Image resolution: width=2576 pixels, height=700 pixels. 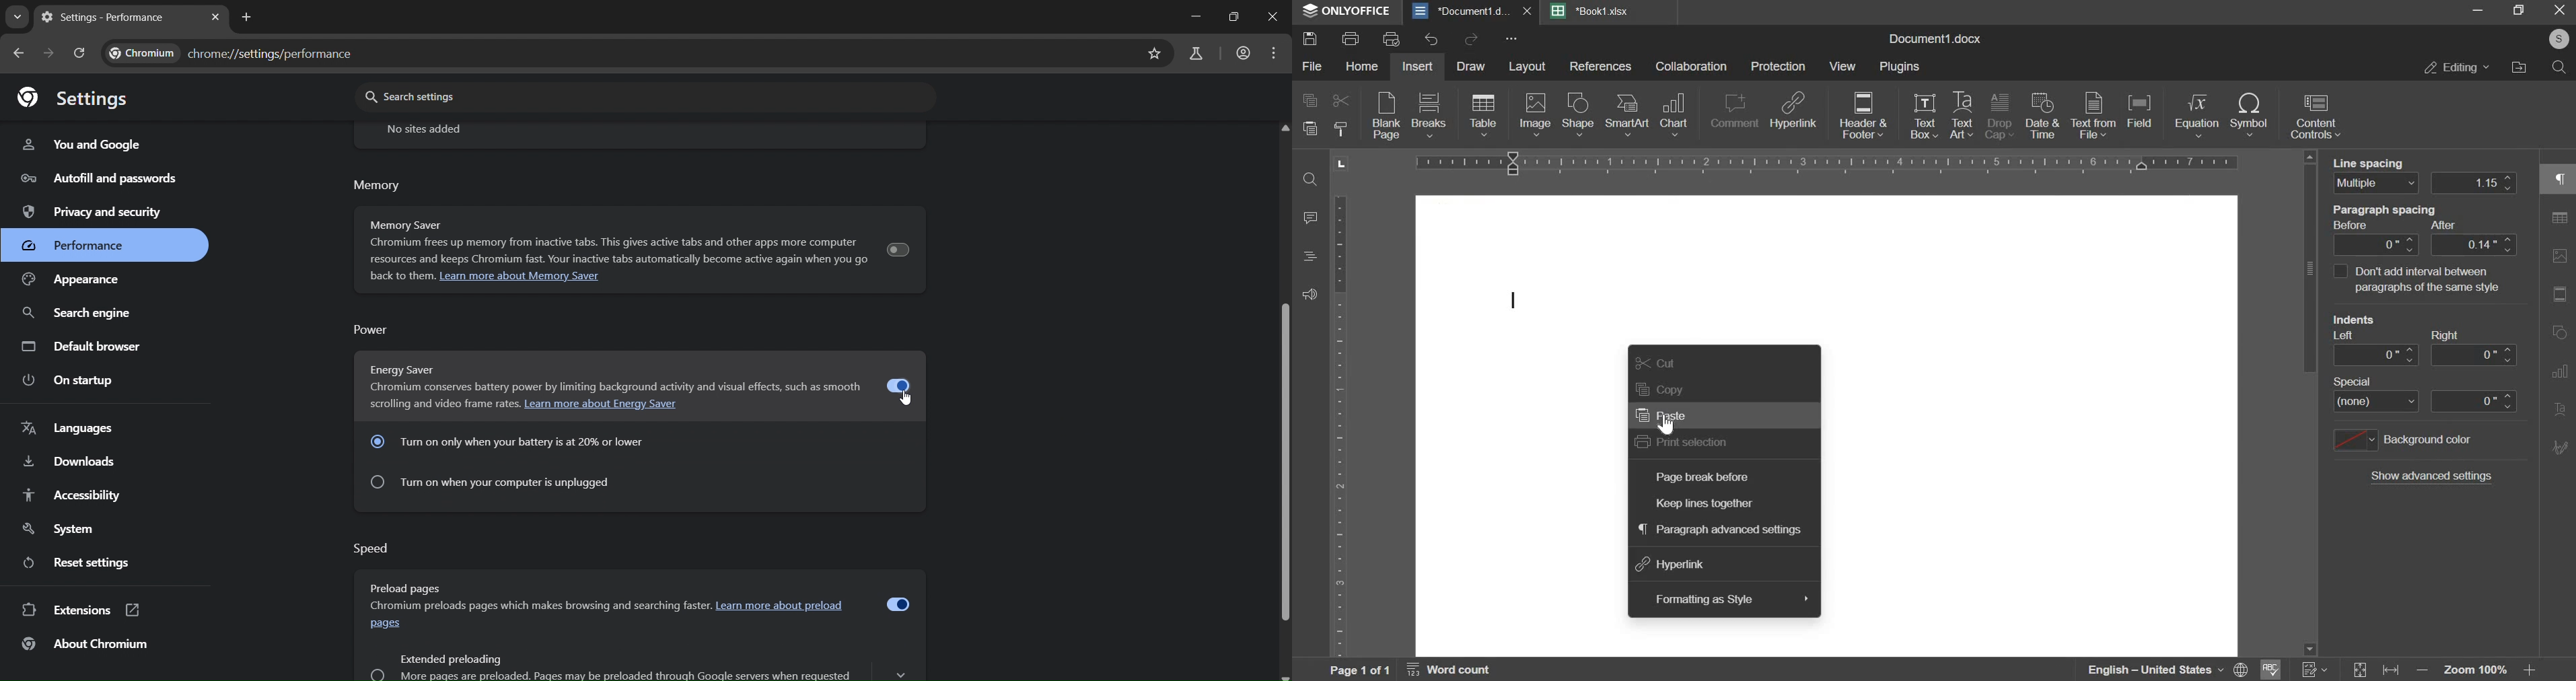 I want to click on symbol, so click(x=2249, y=118).